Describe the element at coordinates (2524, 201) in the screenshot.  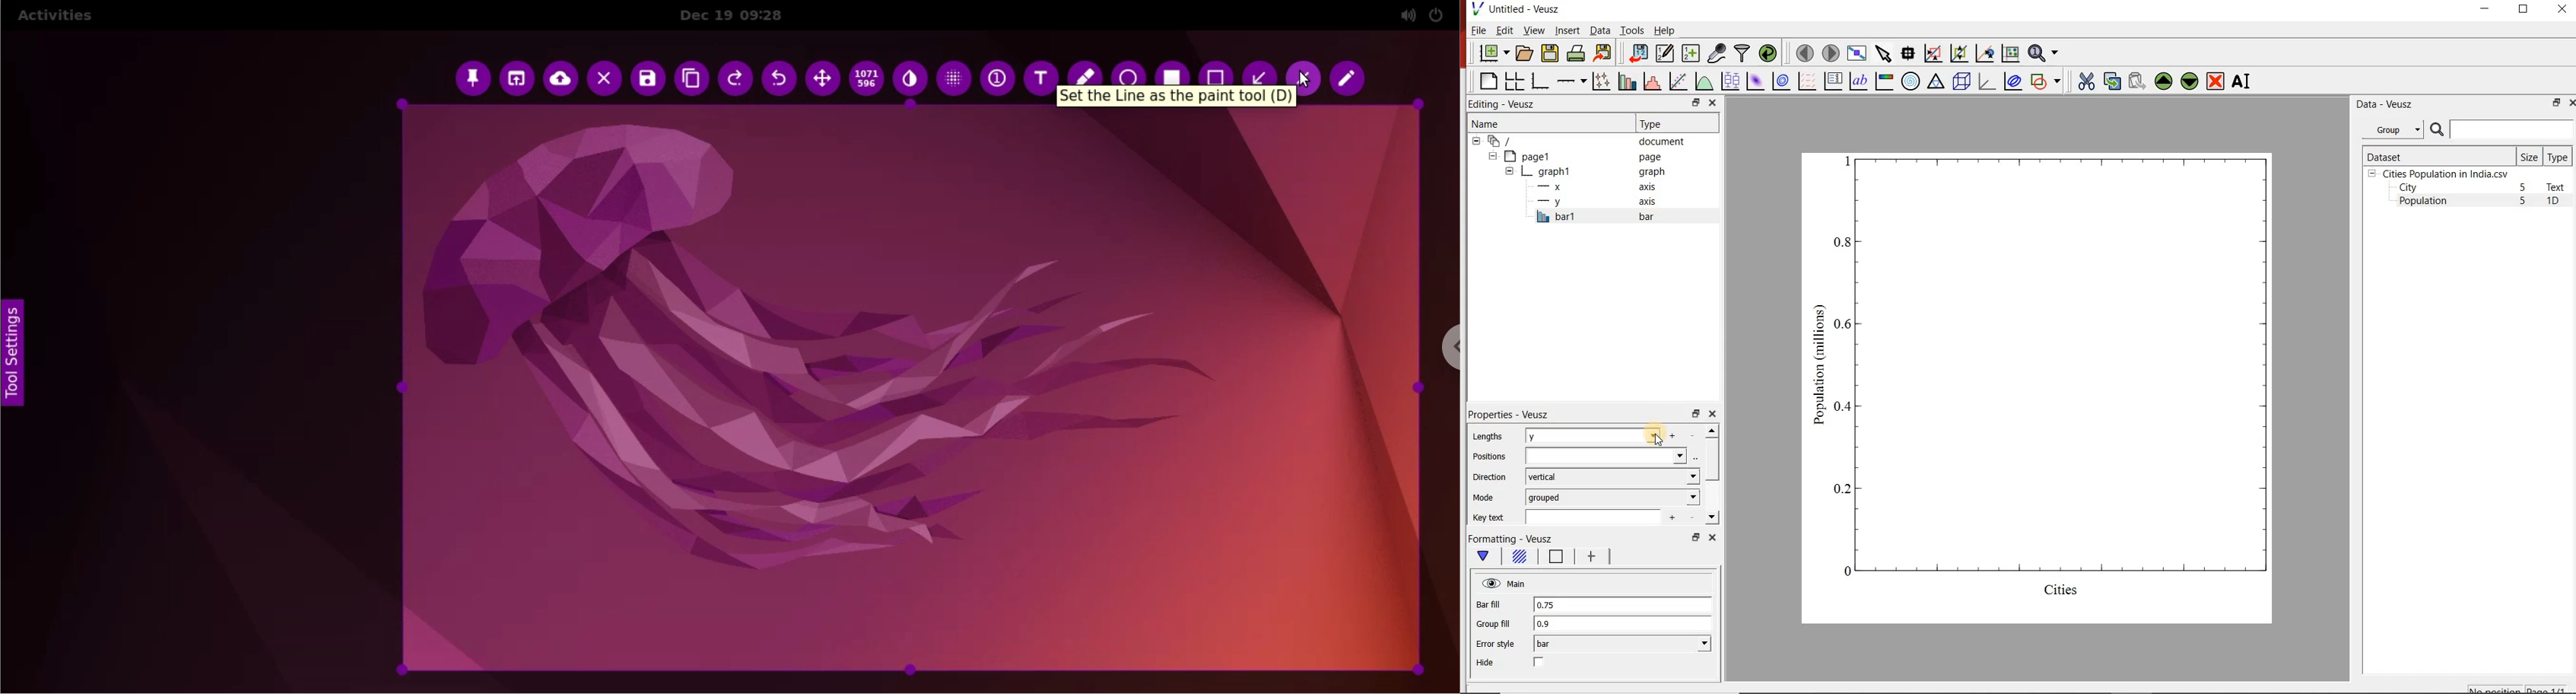
I see `5` at that location.